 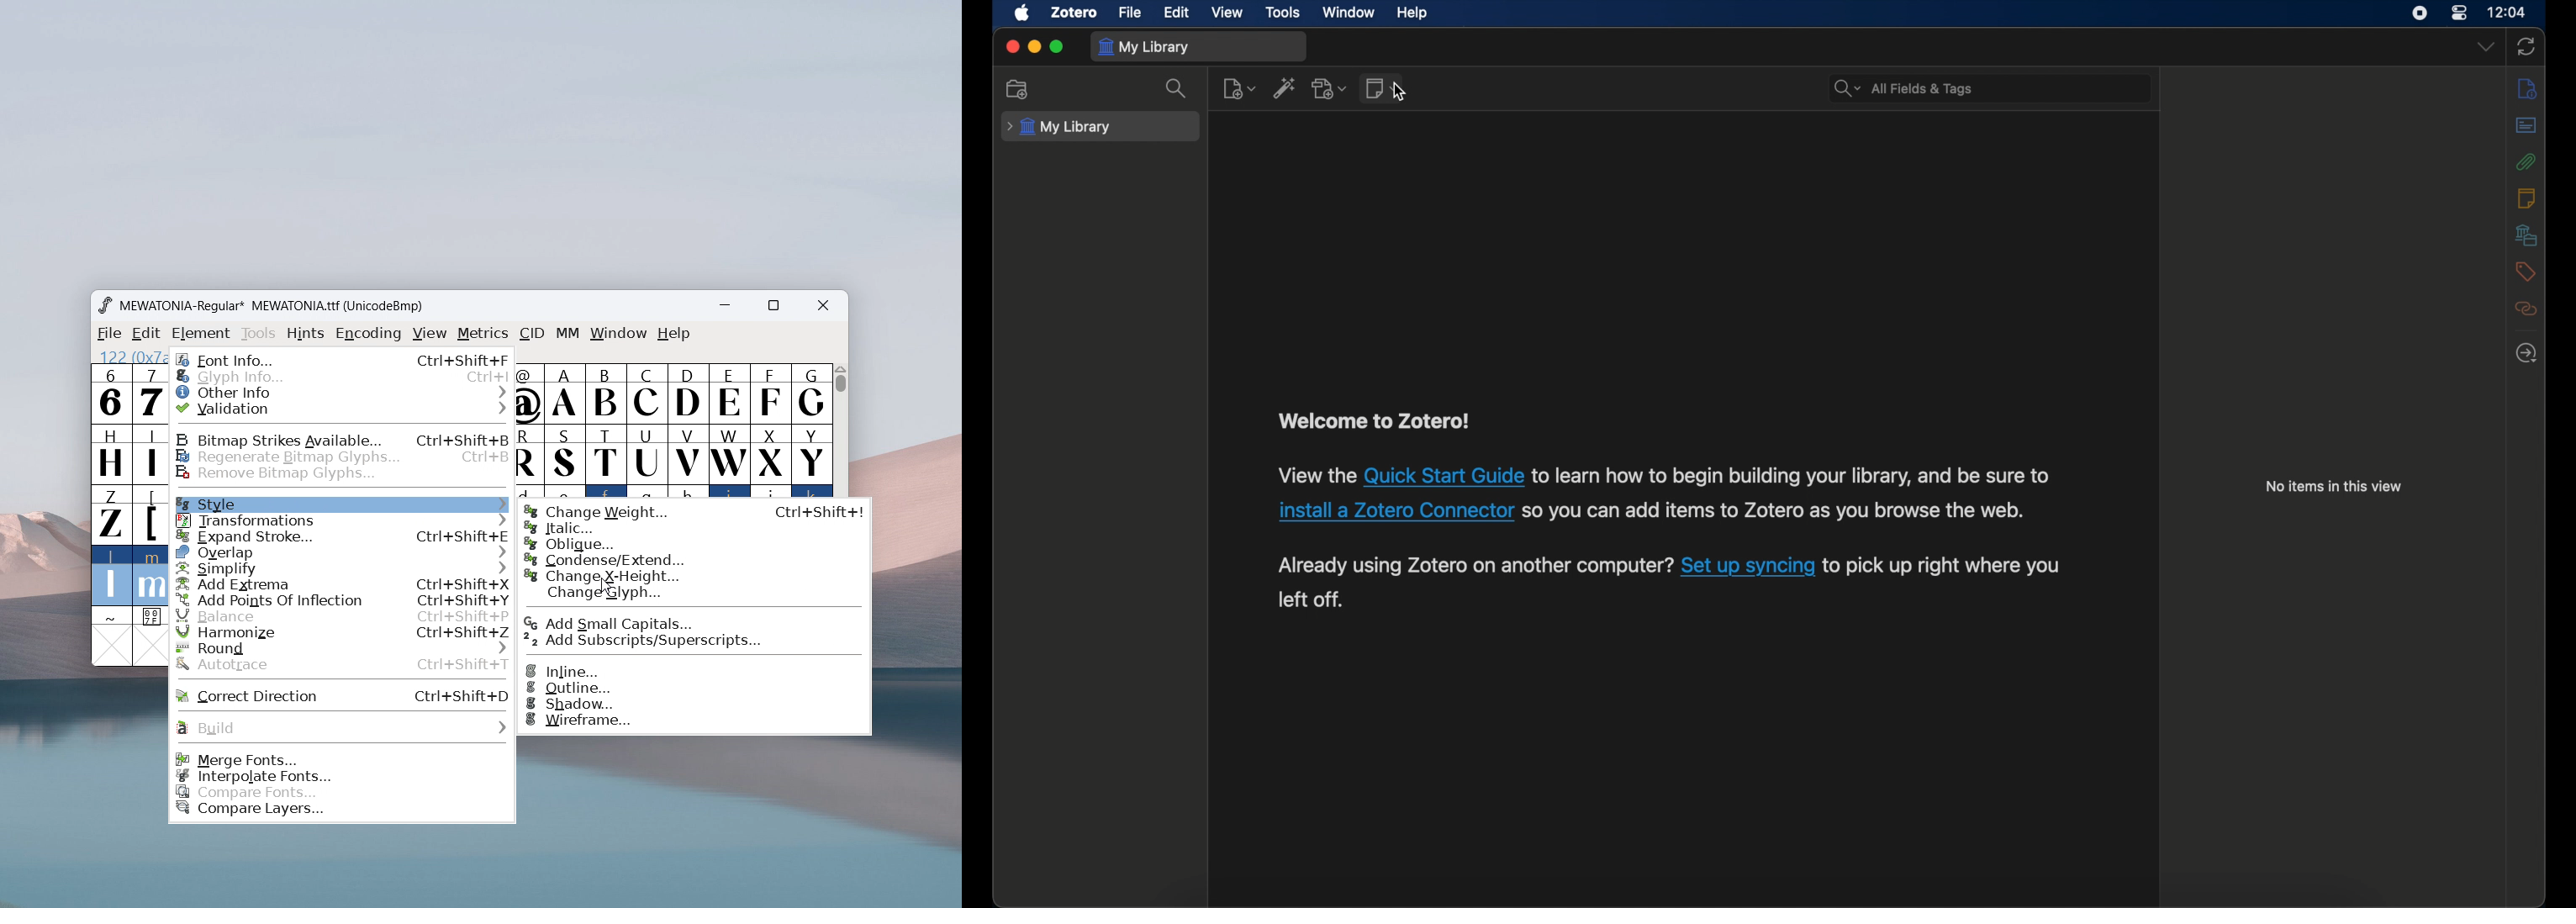 I want to click on X, so click(x=771, y=453).